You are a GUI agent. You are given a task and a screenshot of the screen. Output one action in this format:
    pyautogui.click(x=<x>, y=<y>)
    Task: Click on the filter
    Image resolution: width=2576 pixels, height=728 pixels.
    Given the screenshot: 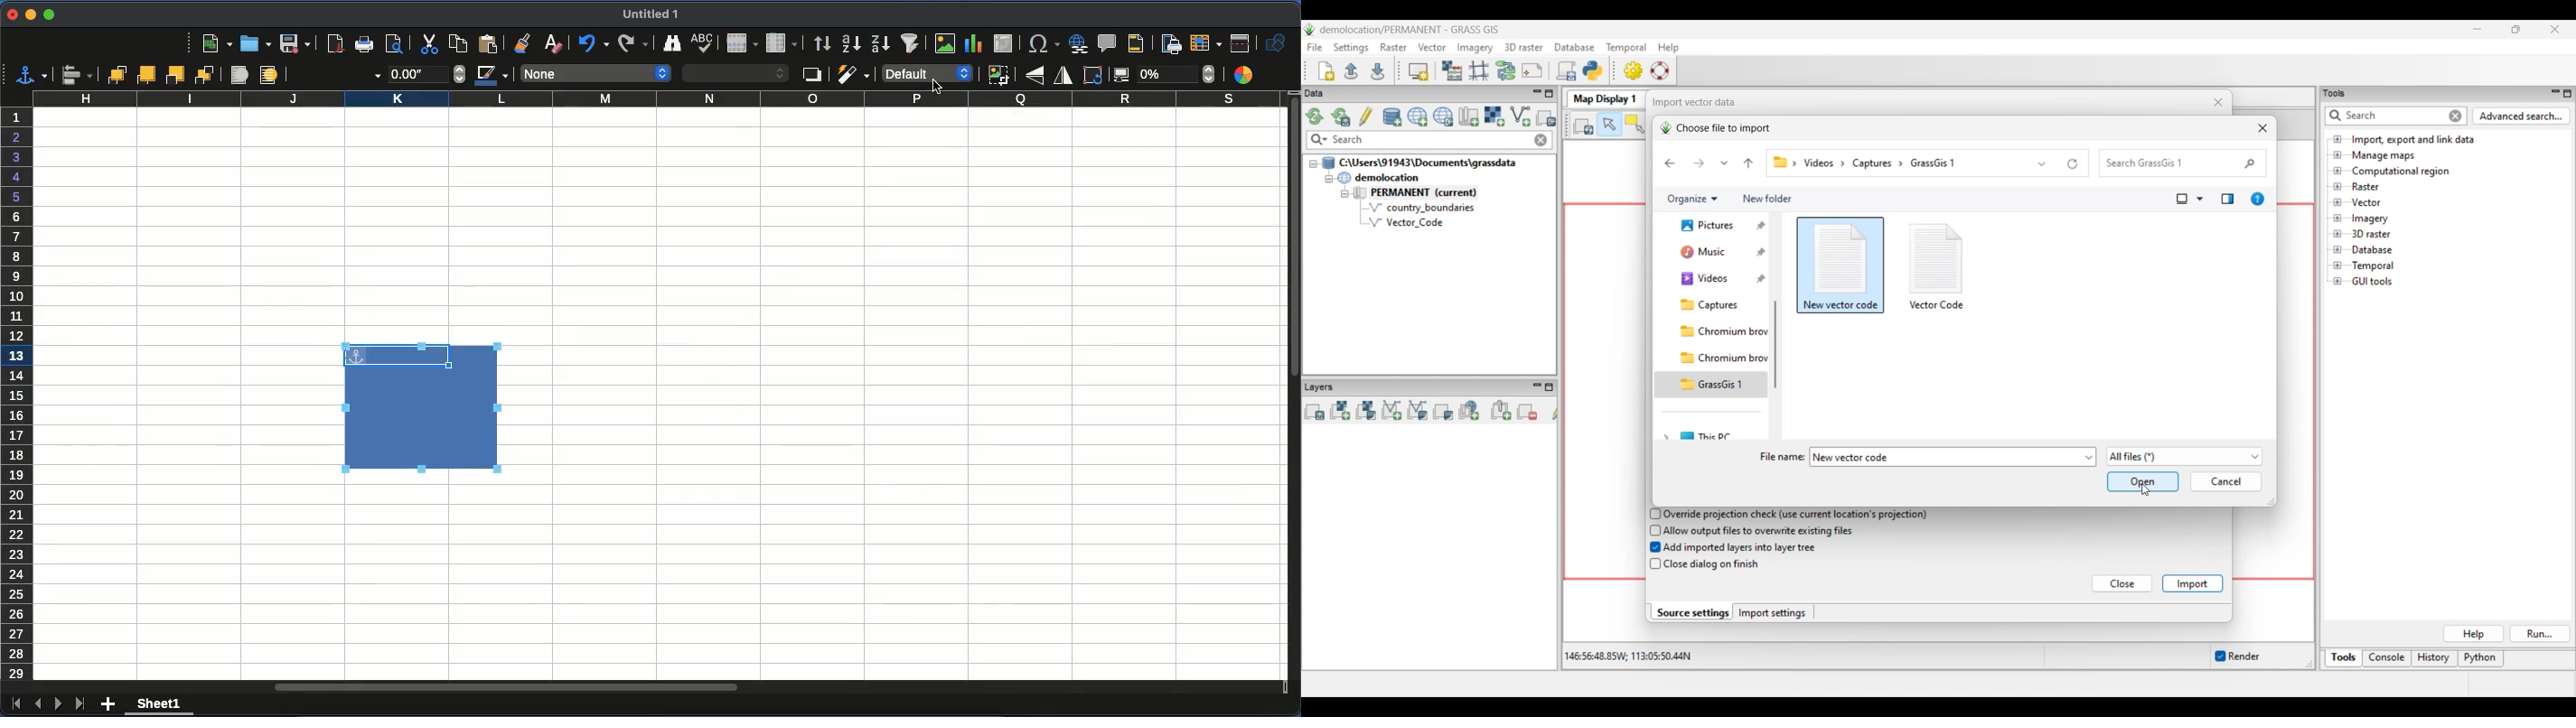 What is the action you would take?
    pyautogui.click(x=853, y=74)
    